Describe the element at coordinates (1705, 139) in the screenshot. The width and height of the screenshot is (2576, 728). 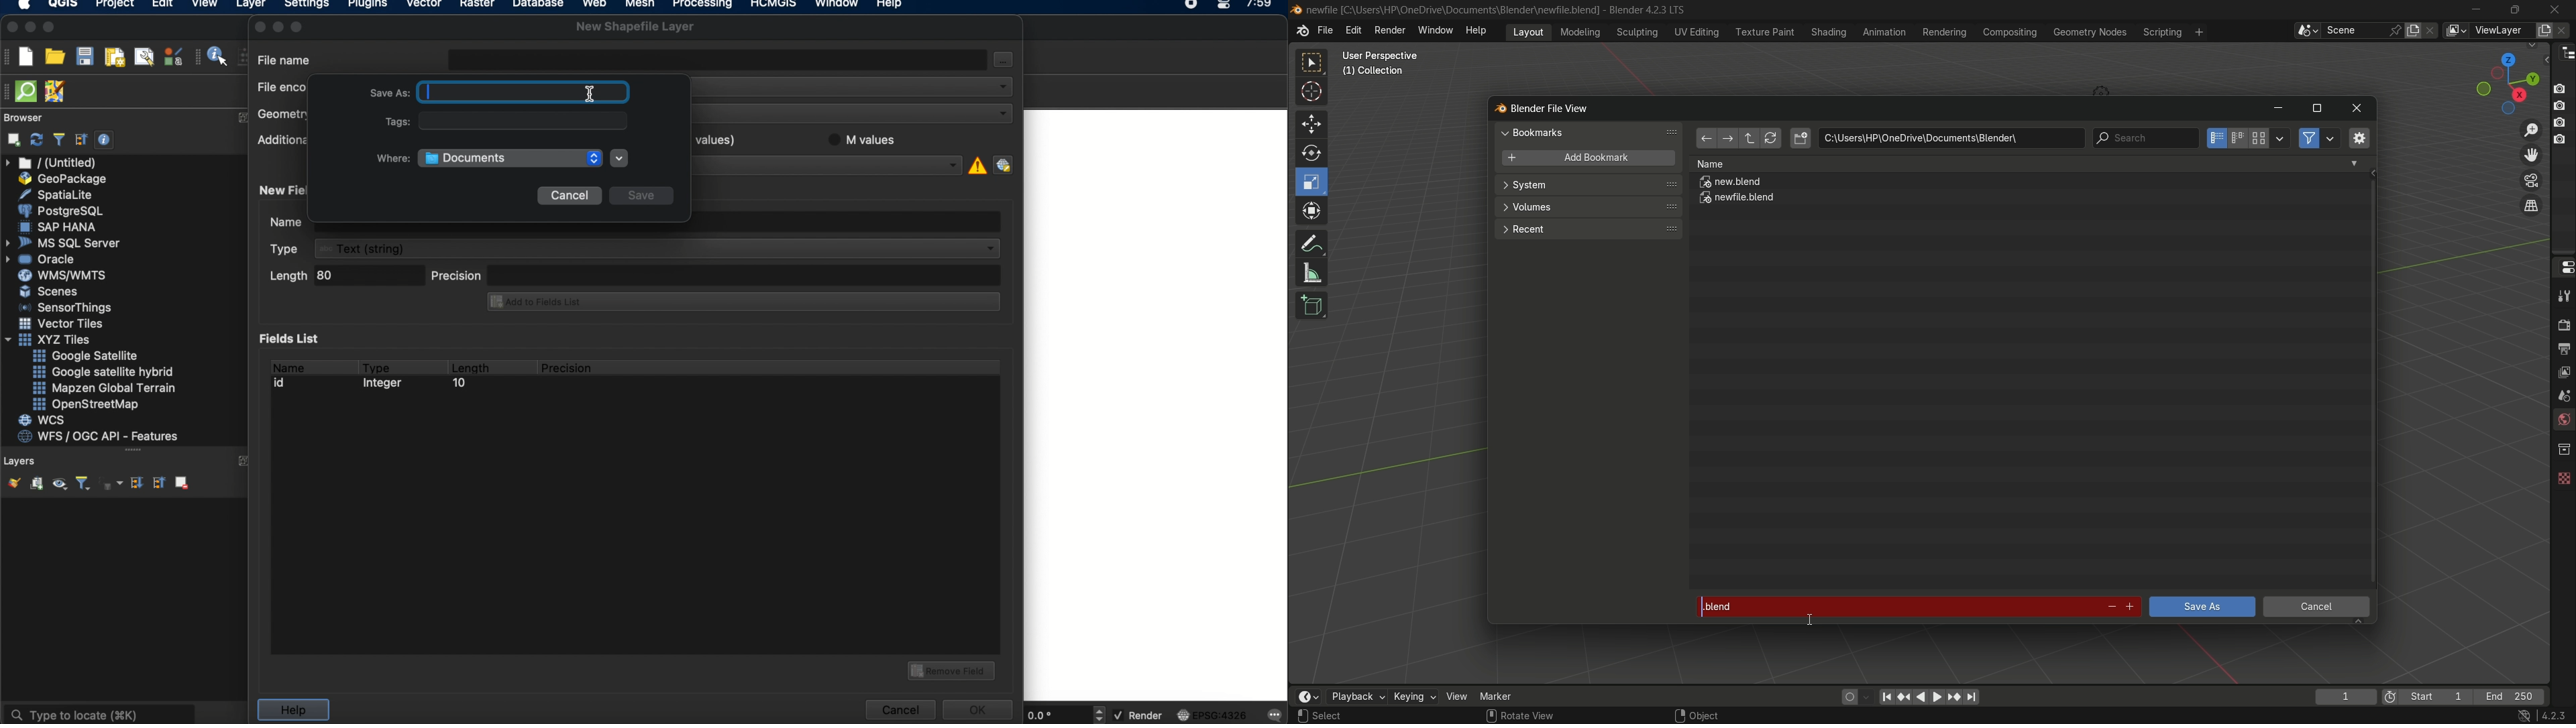
I see `back` at that location.